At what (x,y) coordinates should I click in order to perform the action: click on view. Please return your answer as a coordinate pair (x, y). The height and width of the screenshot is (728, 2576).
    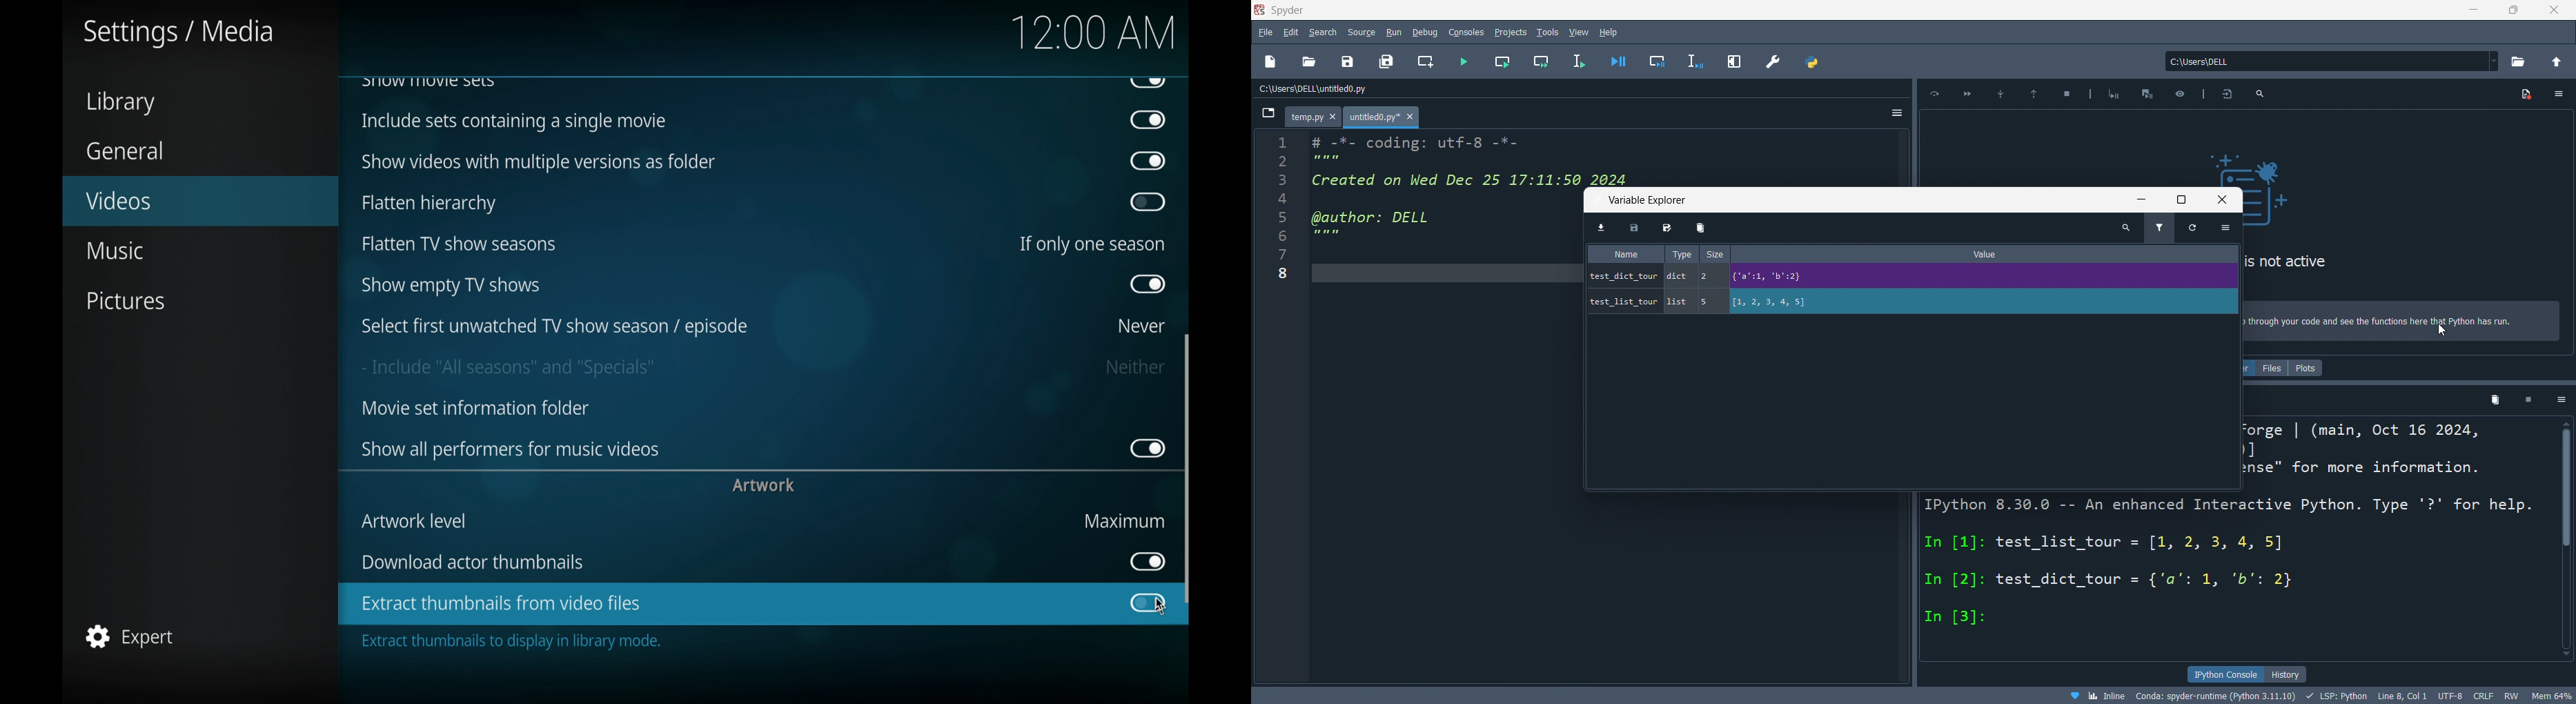
    Looking at the image, I should click on (1577, 31).